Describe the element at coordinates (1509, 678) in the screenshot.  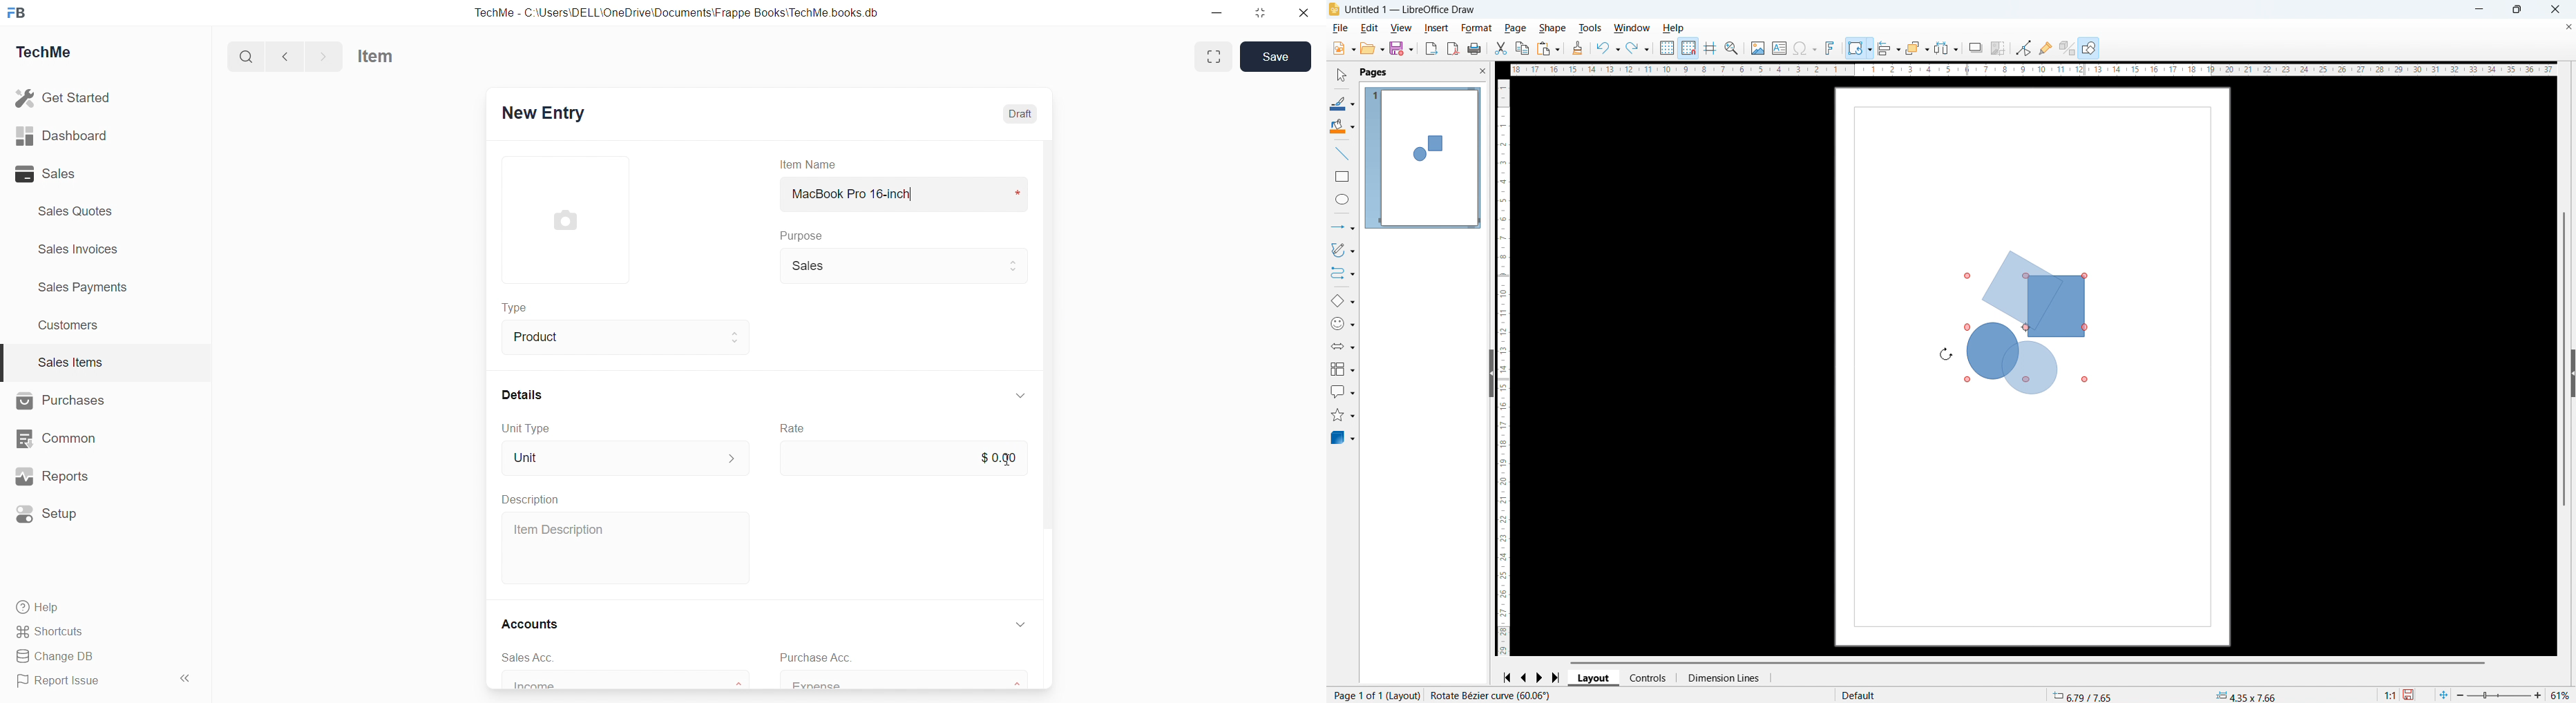
I see ` Go to first page ` at that location.